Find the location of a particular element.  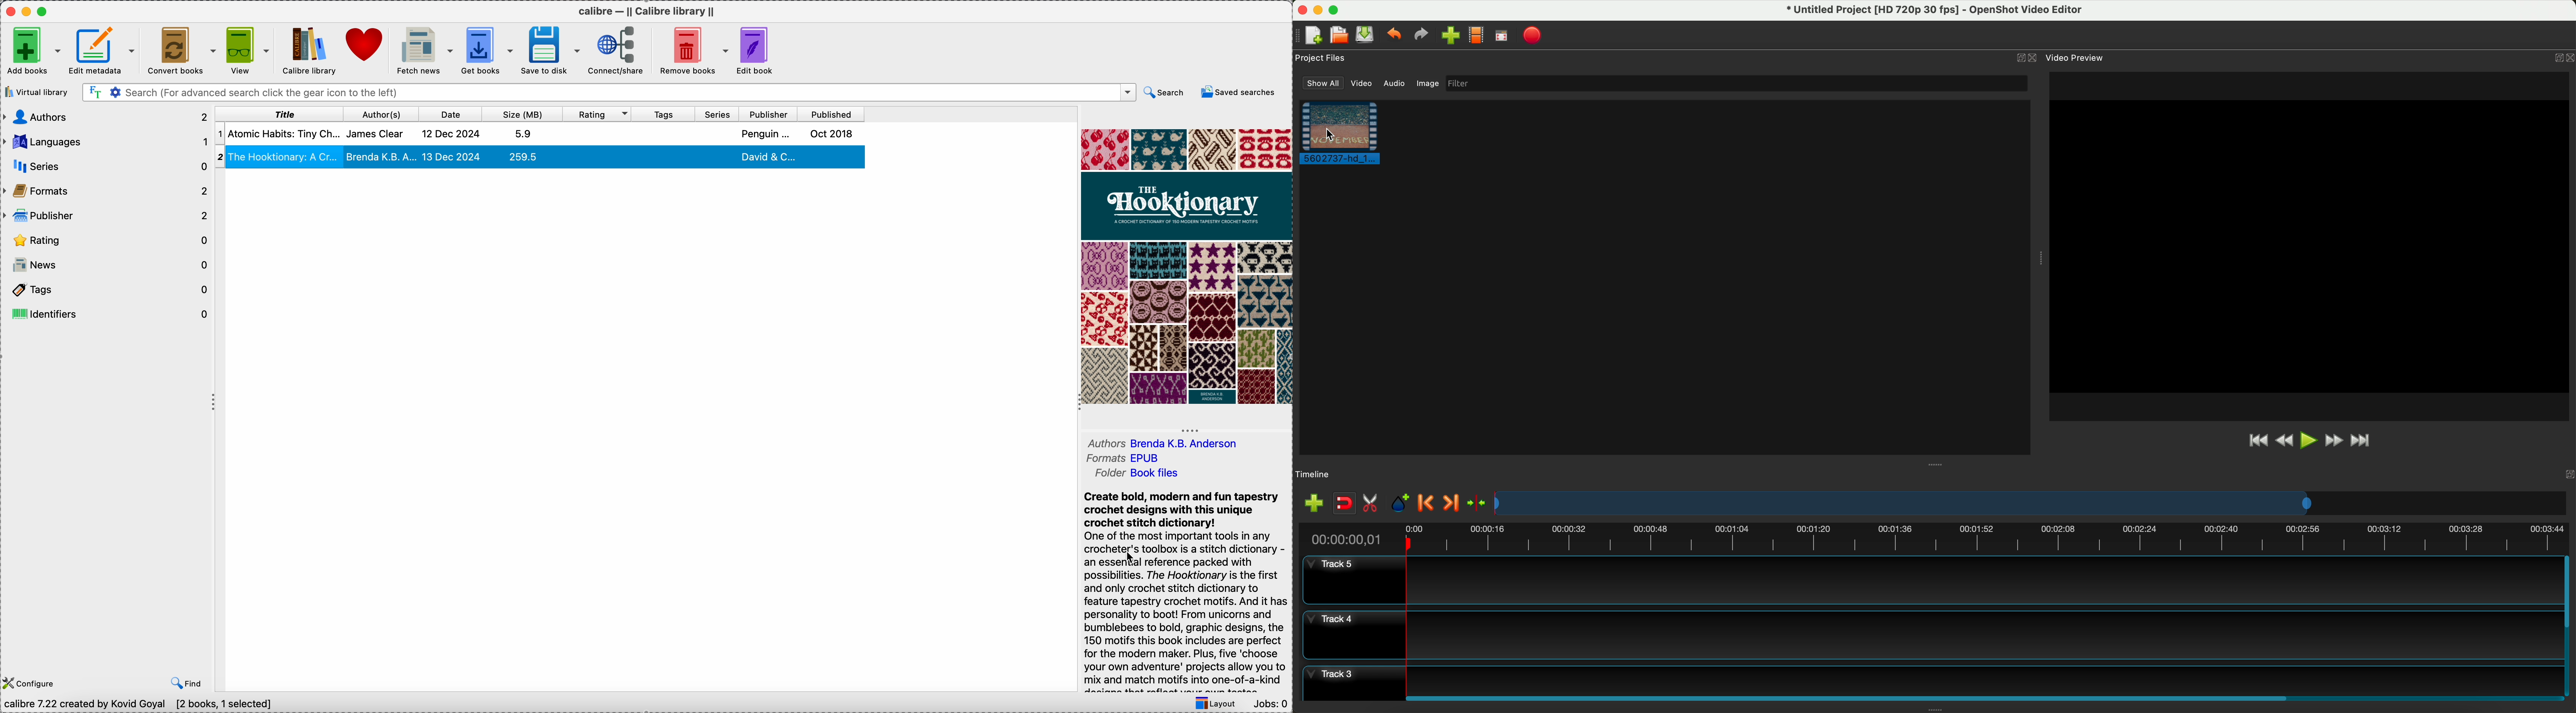

rating is located at coordinates (602, 115).